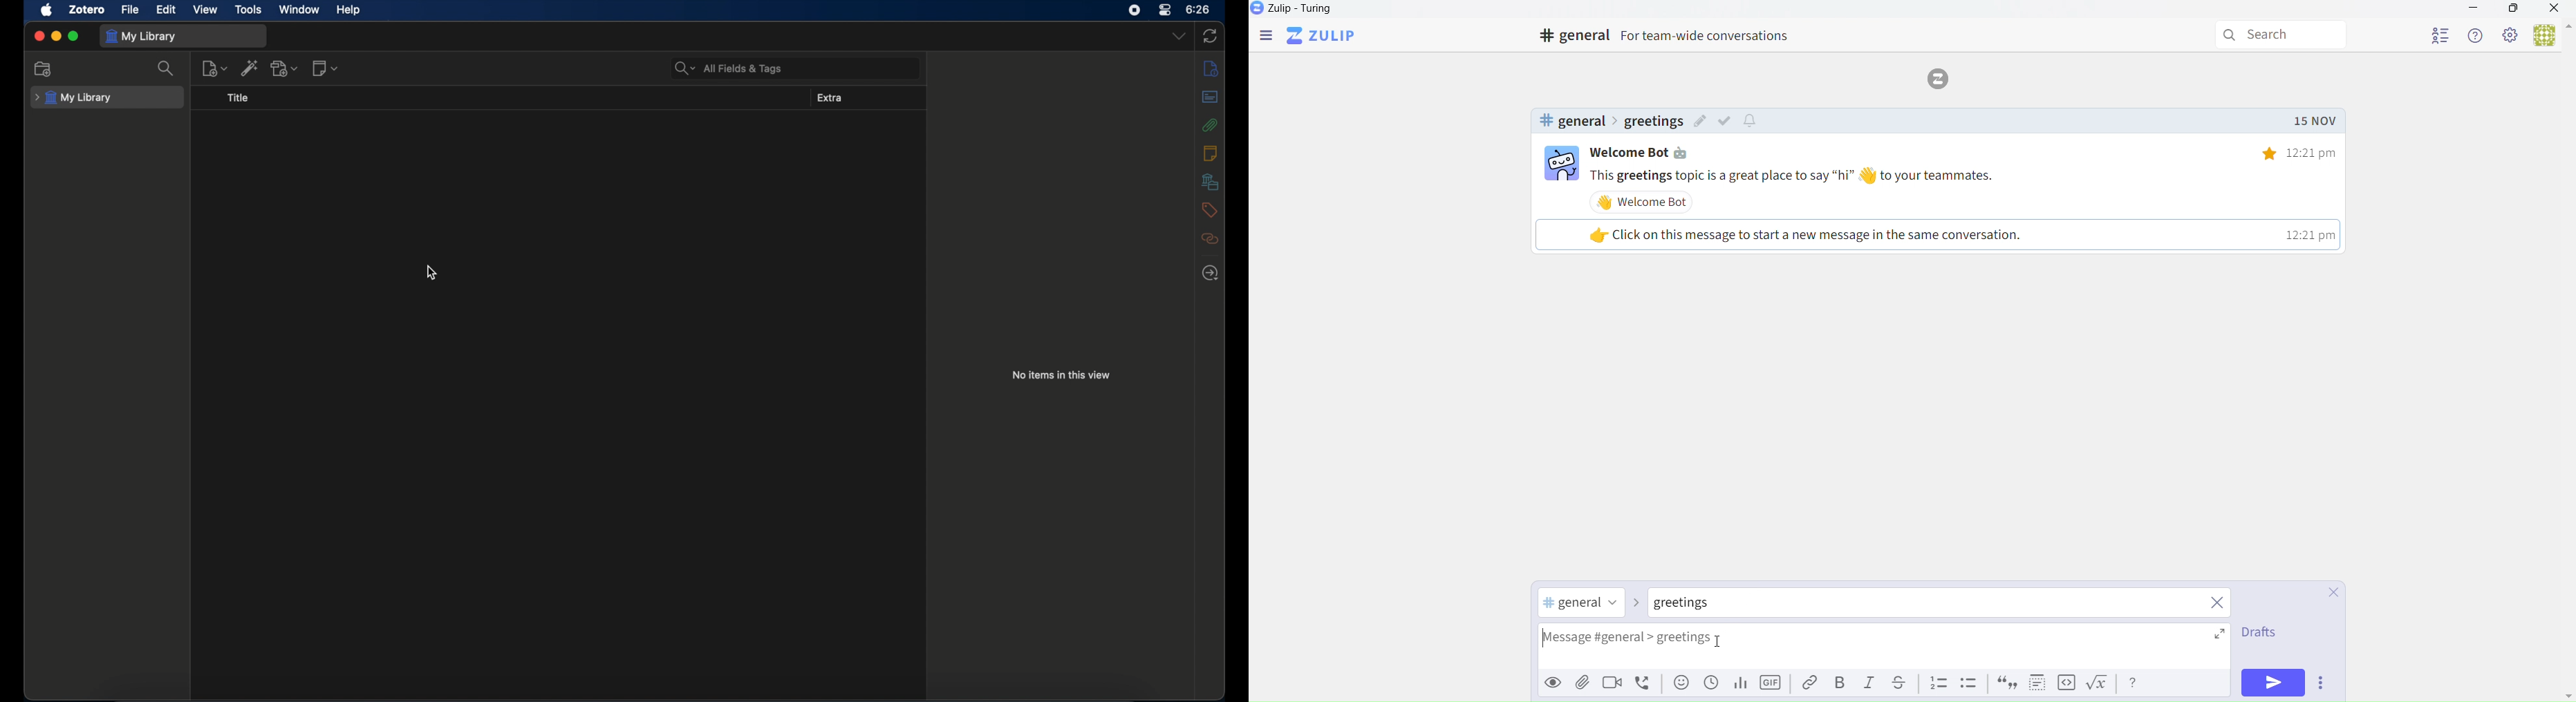 This screenshot has height=728, width=2576. What do you see at coordinates (727, 69) in the screenshot?
I see `search bar` at bounding box center [727, 69].